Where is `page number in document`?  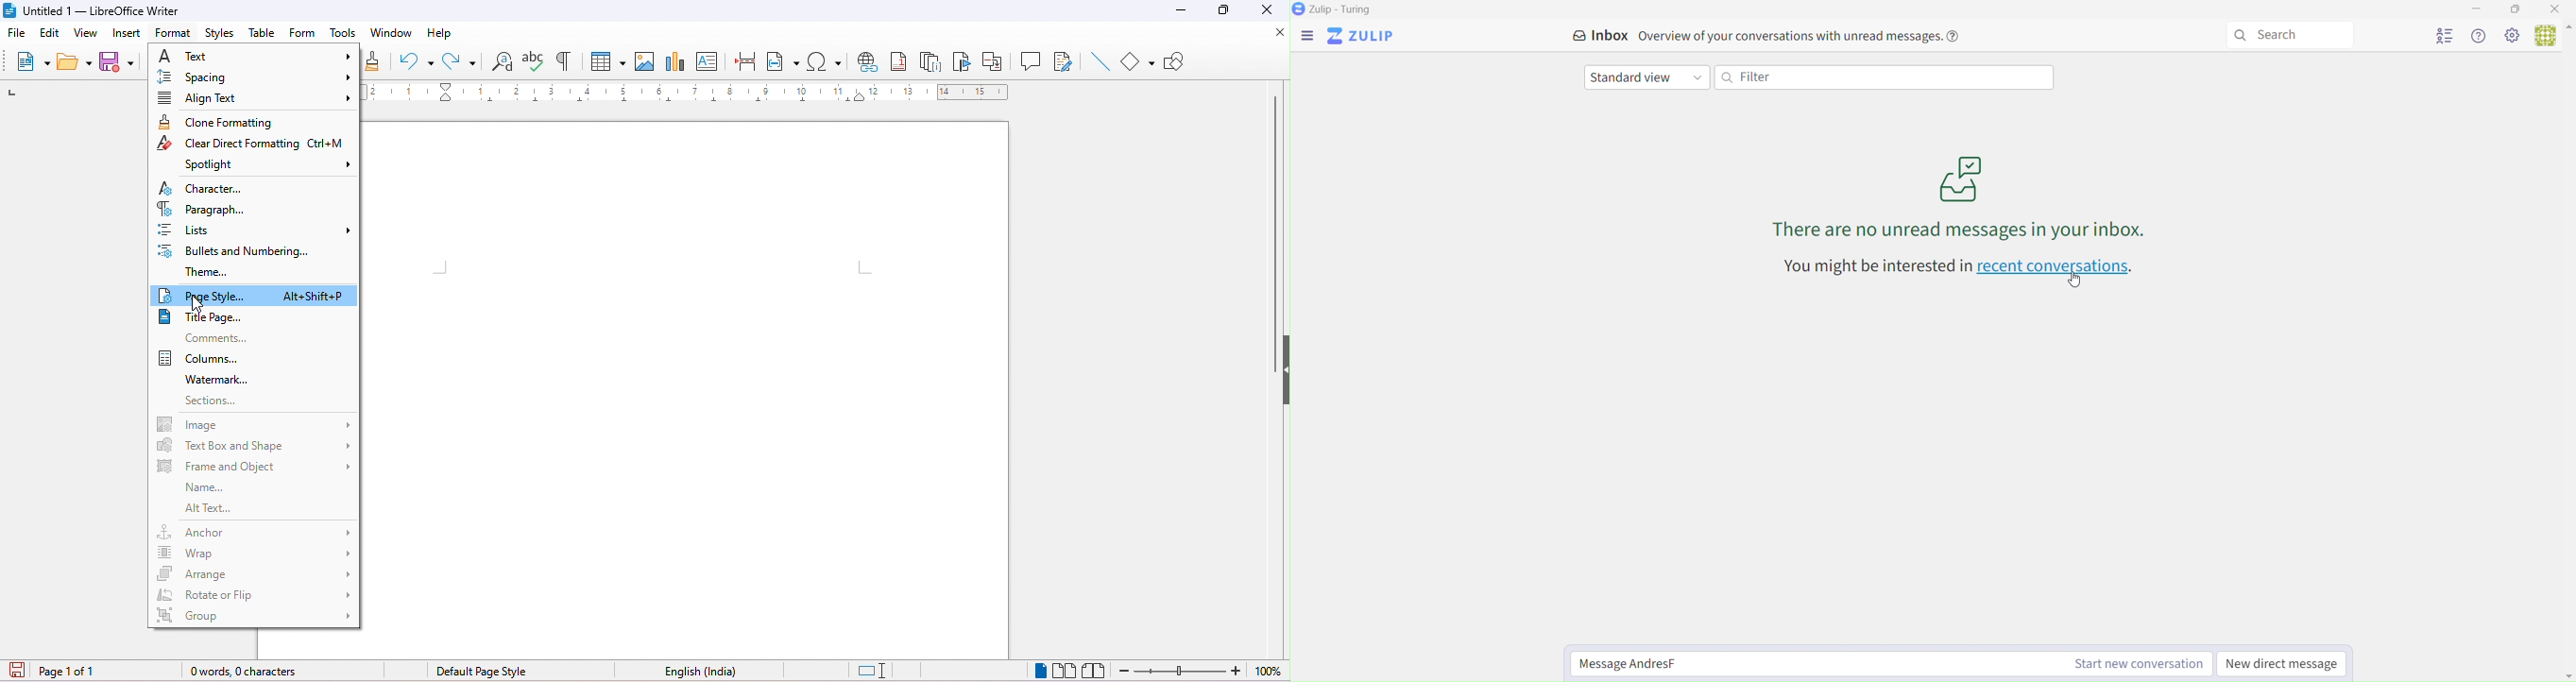
page number in document is located at coordinates (70, 671).